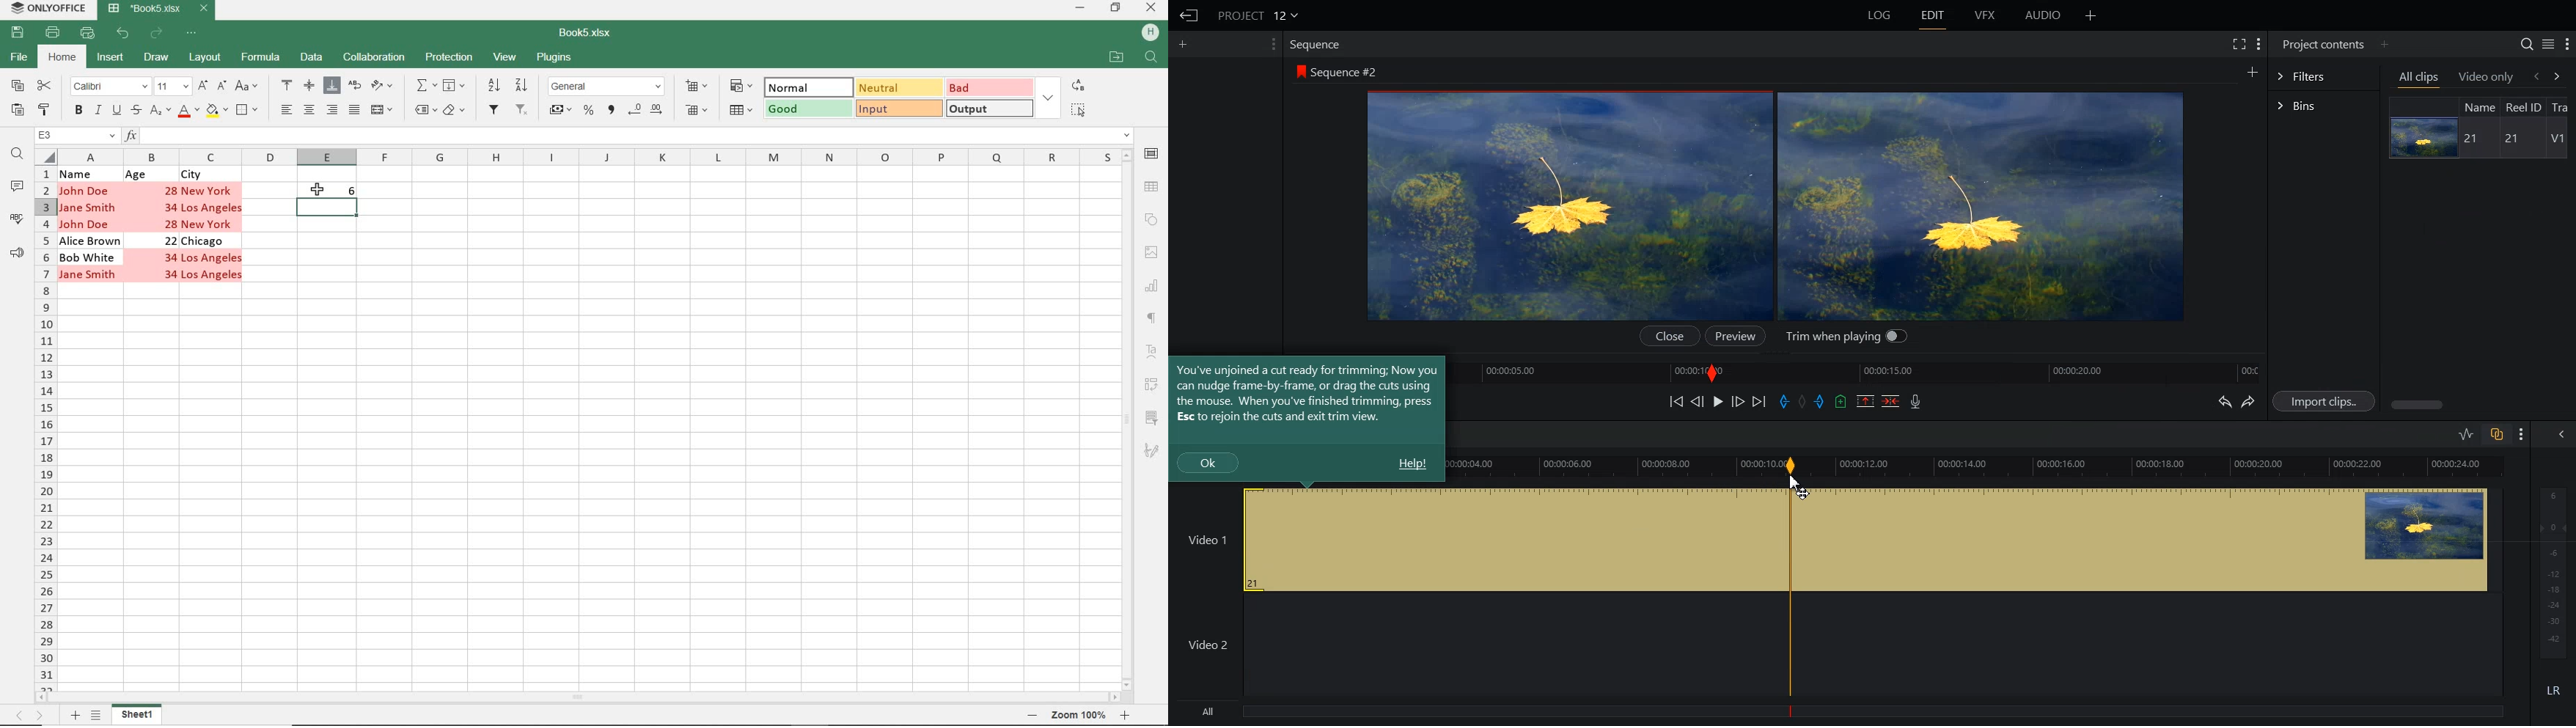 This screenshot has width=2576, height=728. What do you see at coordinates (454, 85) in the screenshot?
I see `FILL` at bounding box center [454, 85].